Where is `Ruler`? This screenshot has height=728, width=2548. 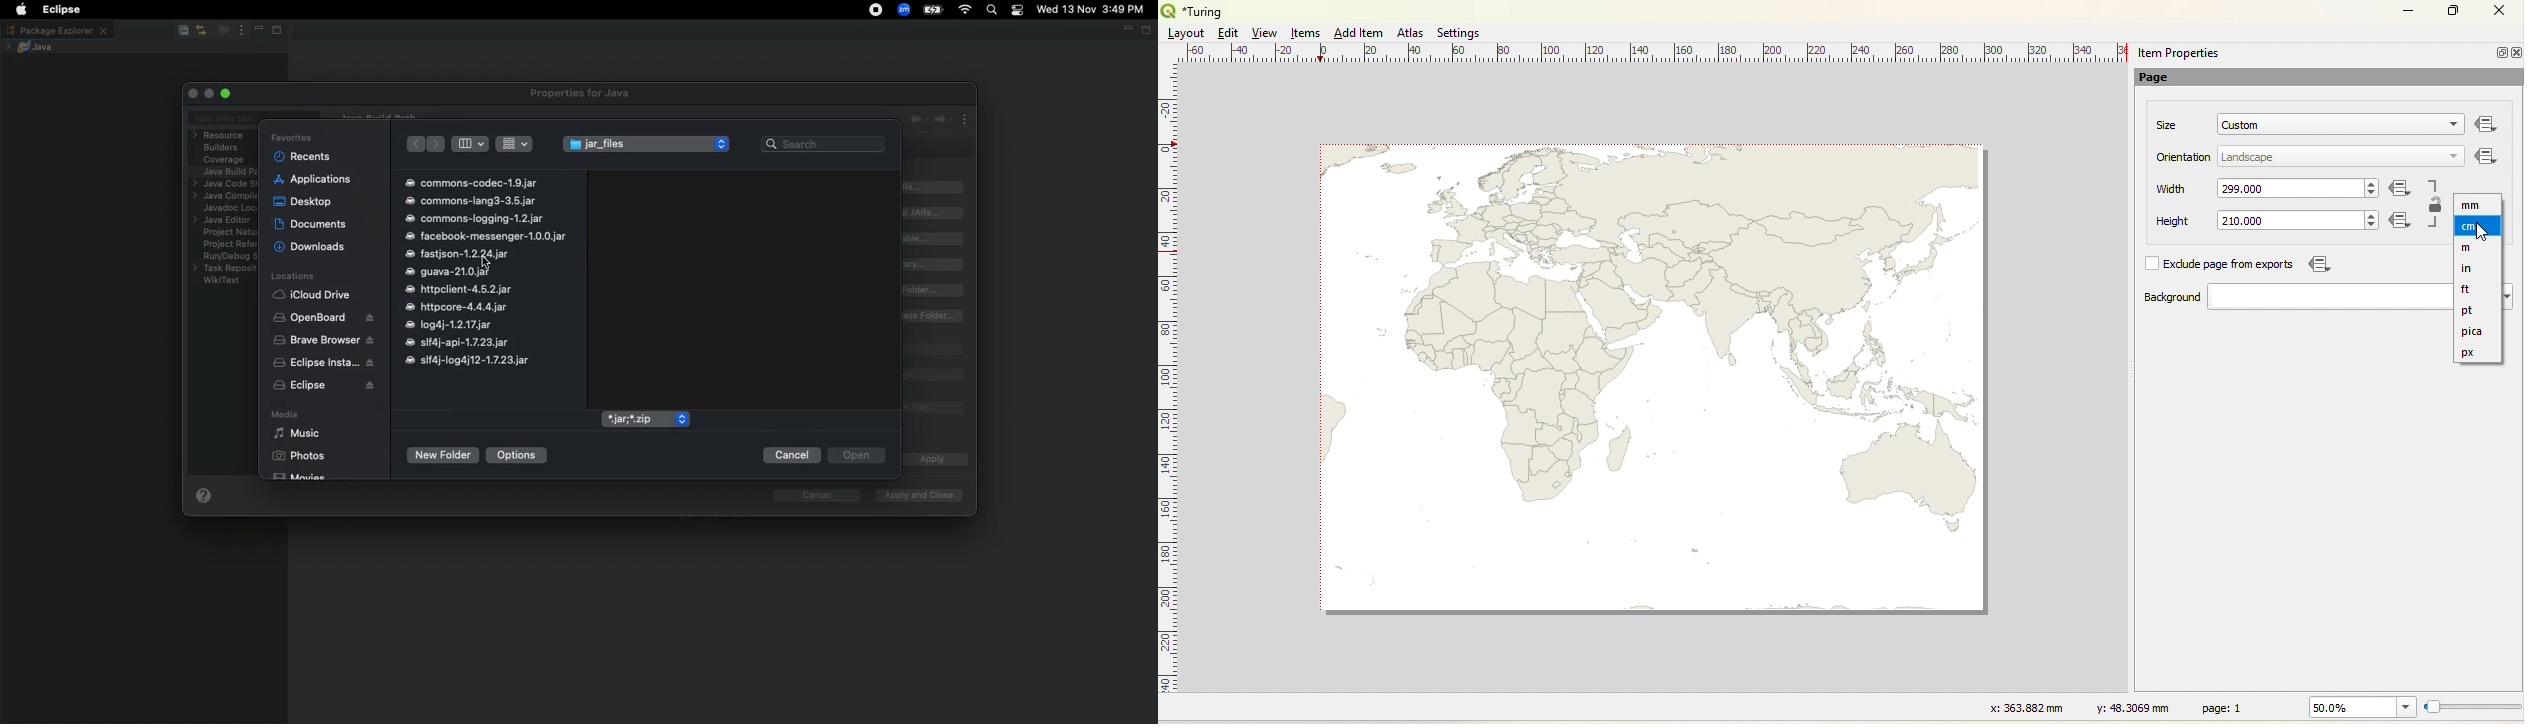 Ruler is located at coordinates (1169, 391).